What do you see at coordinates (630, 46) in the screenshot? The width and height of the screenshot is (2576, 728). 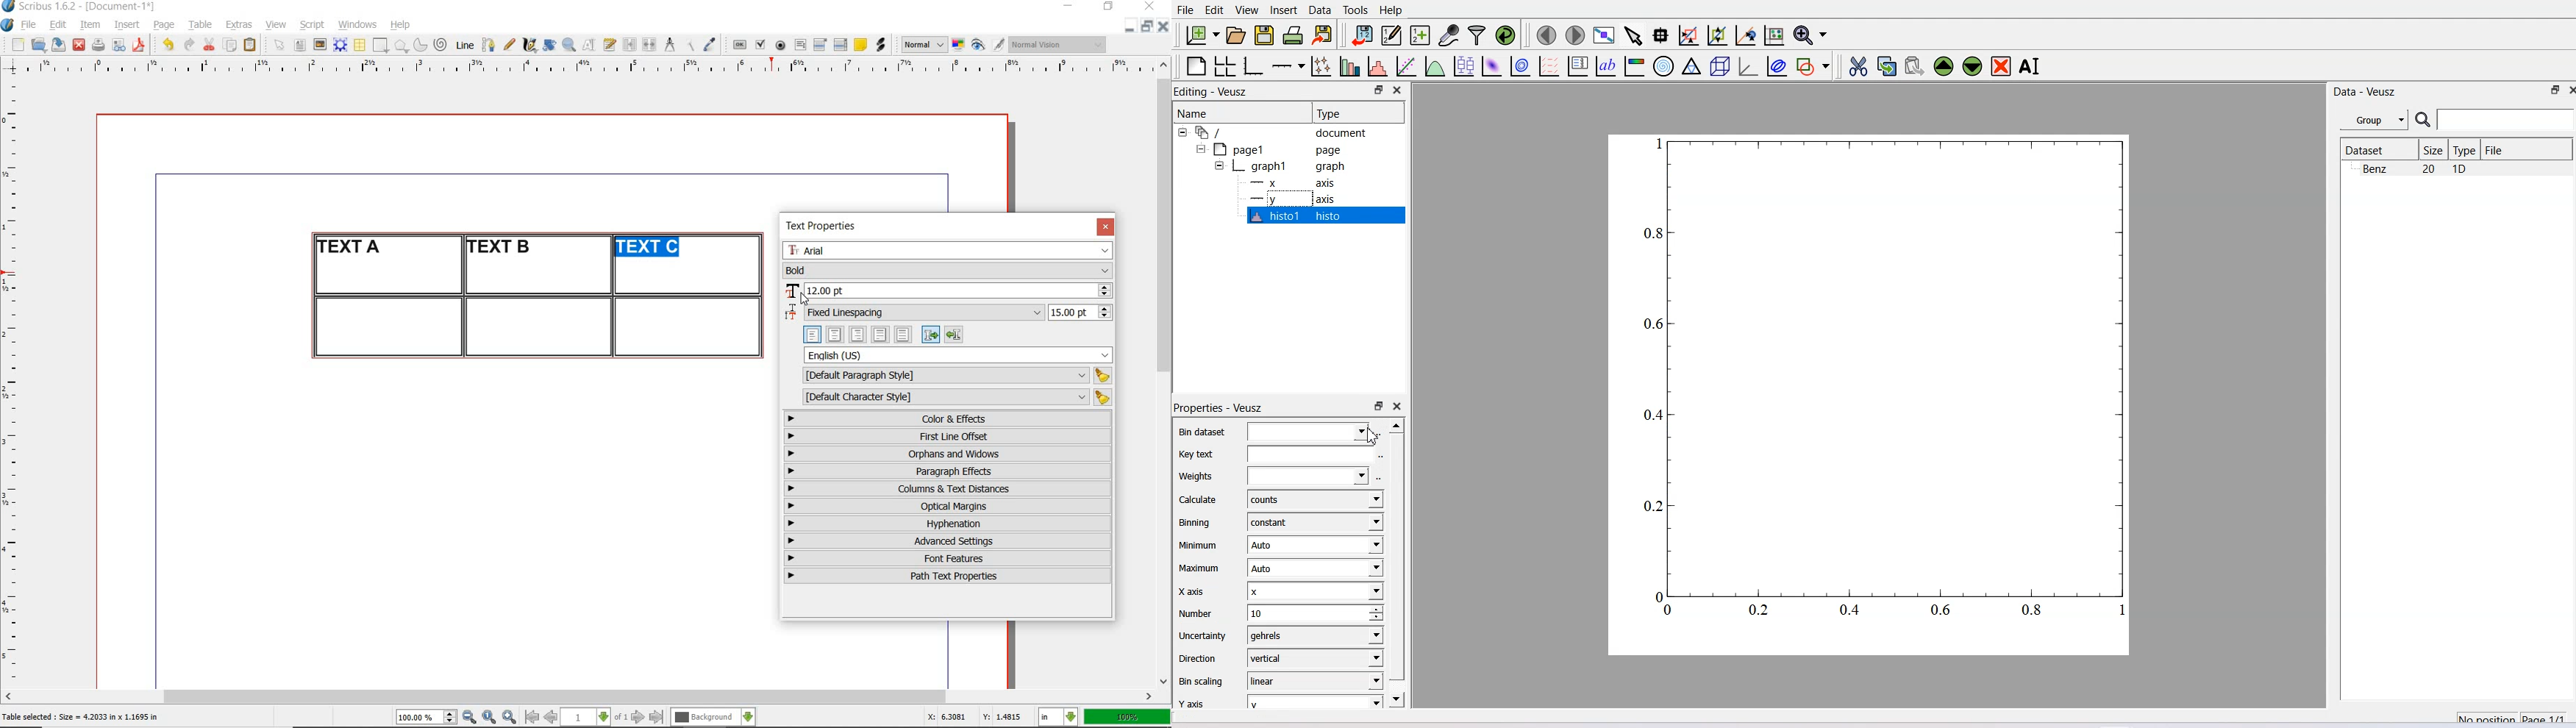 I see `link text frames` at bounding box center [630, 46].